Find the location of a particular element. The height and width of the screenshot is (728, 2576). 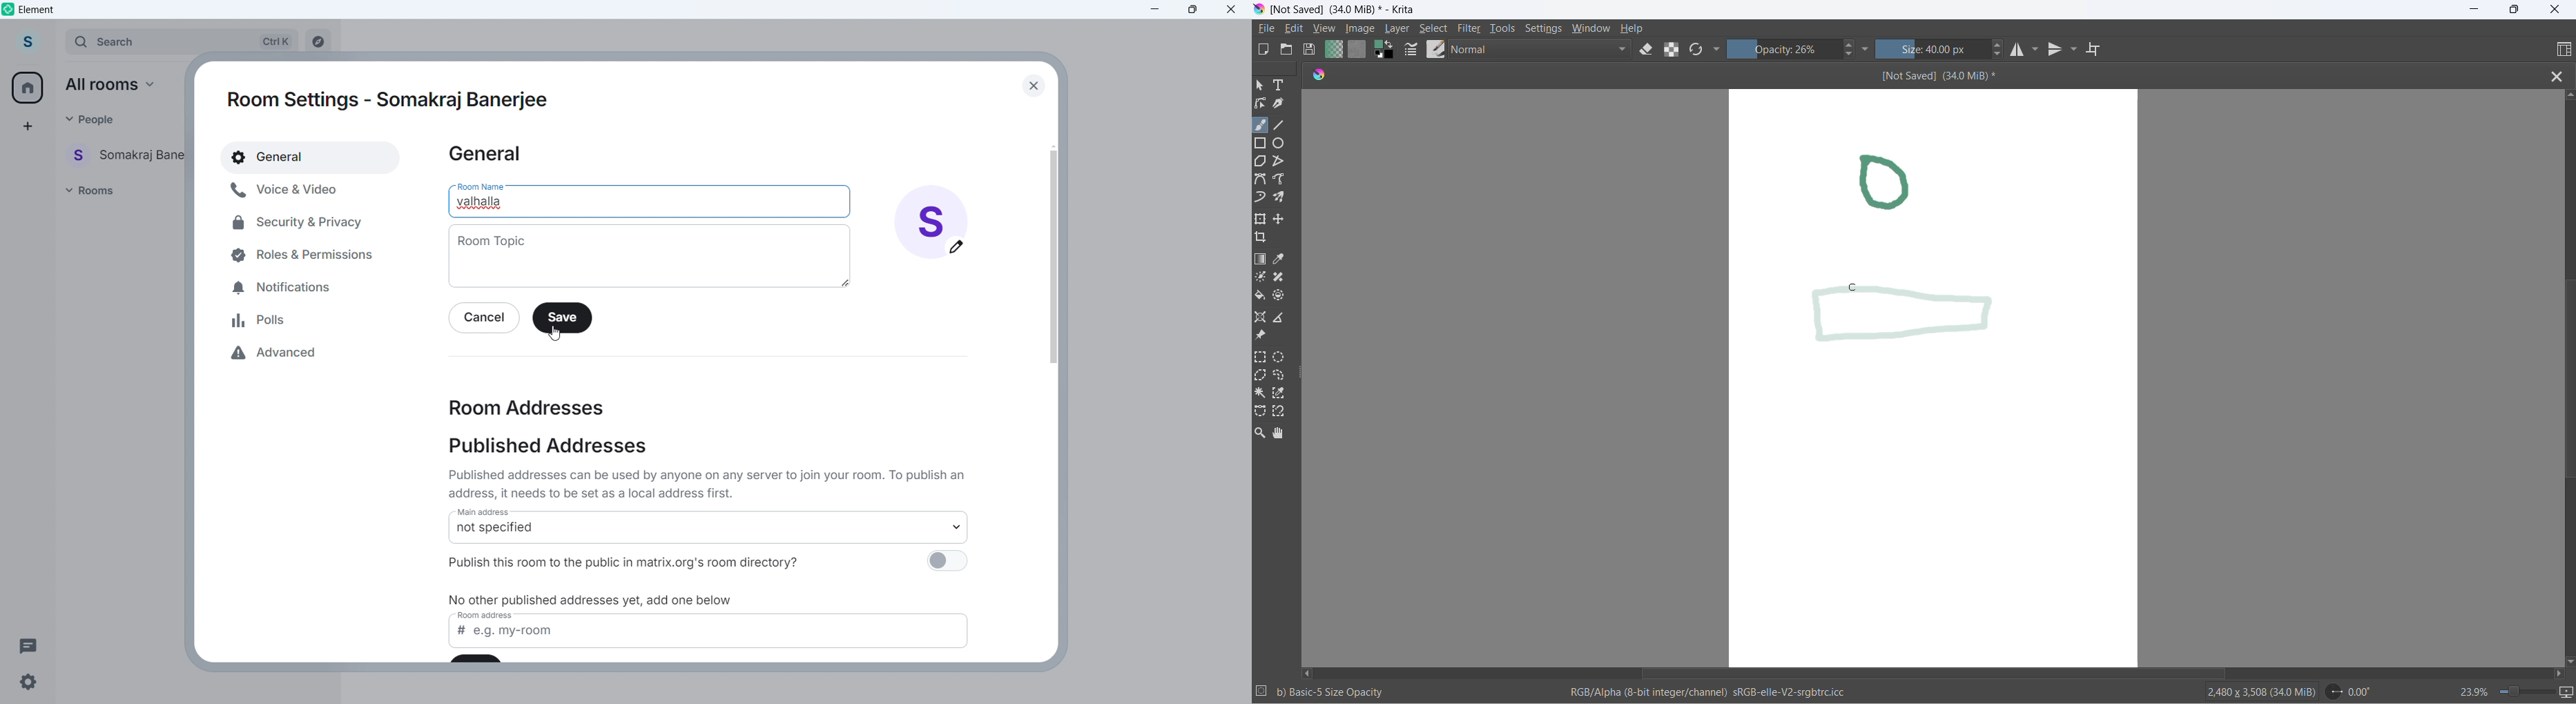

scroll left button is located at coordinates (1312, 669).